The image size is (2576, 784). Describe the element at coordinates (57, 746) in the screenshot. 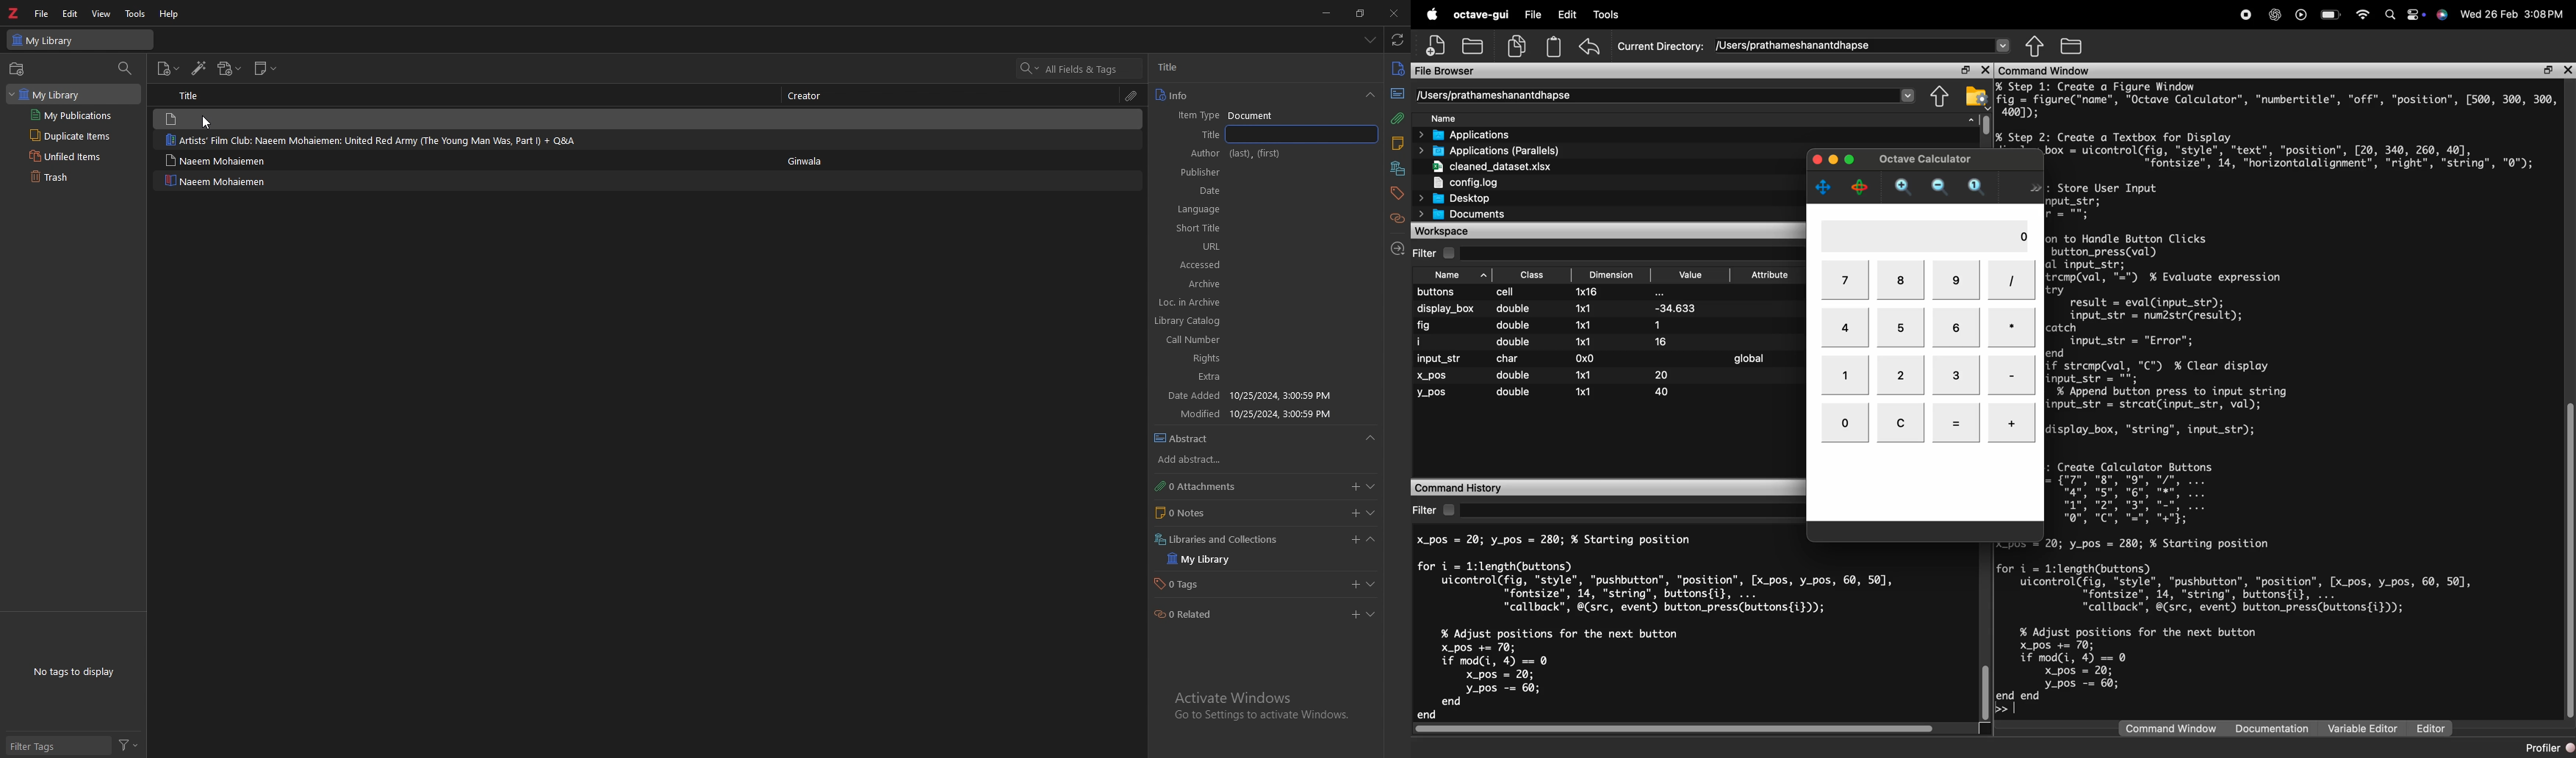

I see `filter tags` at that location.